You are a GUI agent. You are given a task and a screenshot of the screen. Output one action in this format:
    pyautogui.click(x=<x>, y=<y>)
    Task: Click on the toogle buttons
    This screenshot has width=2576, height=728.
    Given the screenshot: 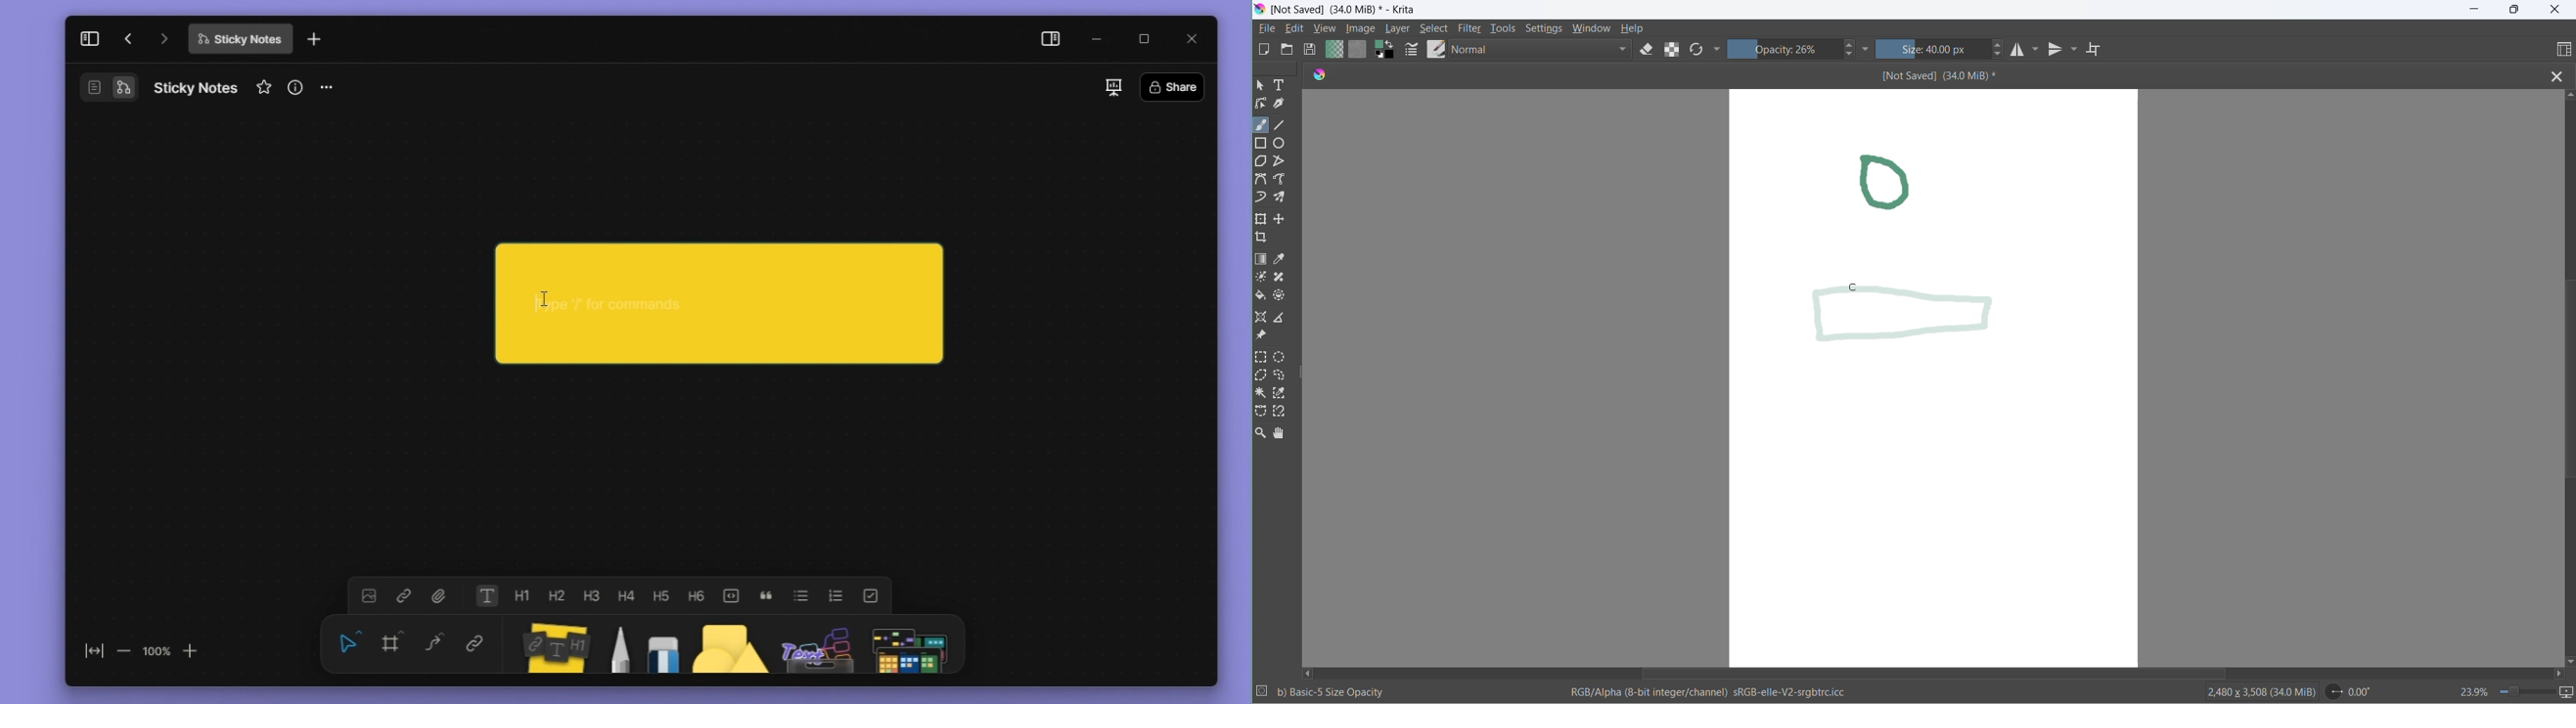 What is the action you would take?
    pyautogui.click(x=737, y=595)
    